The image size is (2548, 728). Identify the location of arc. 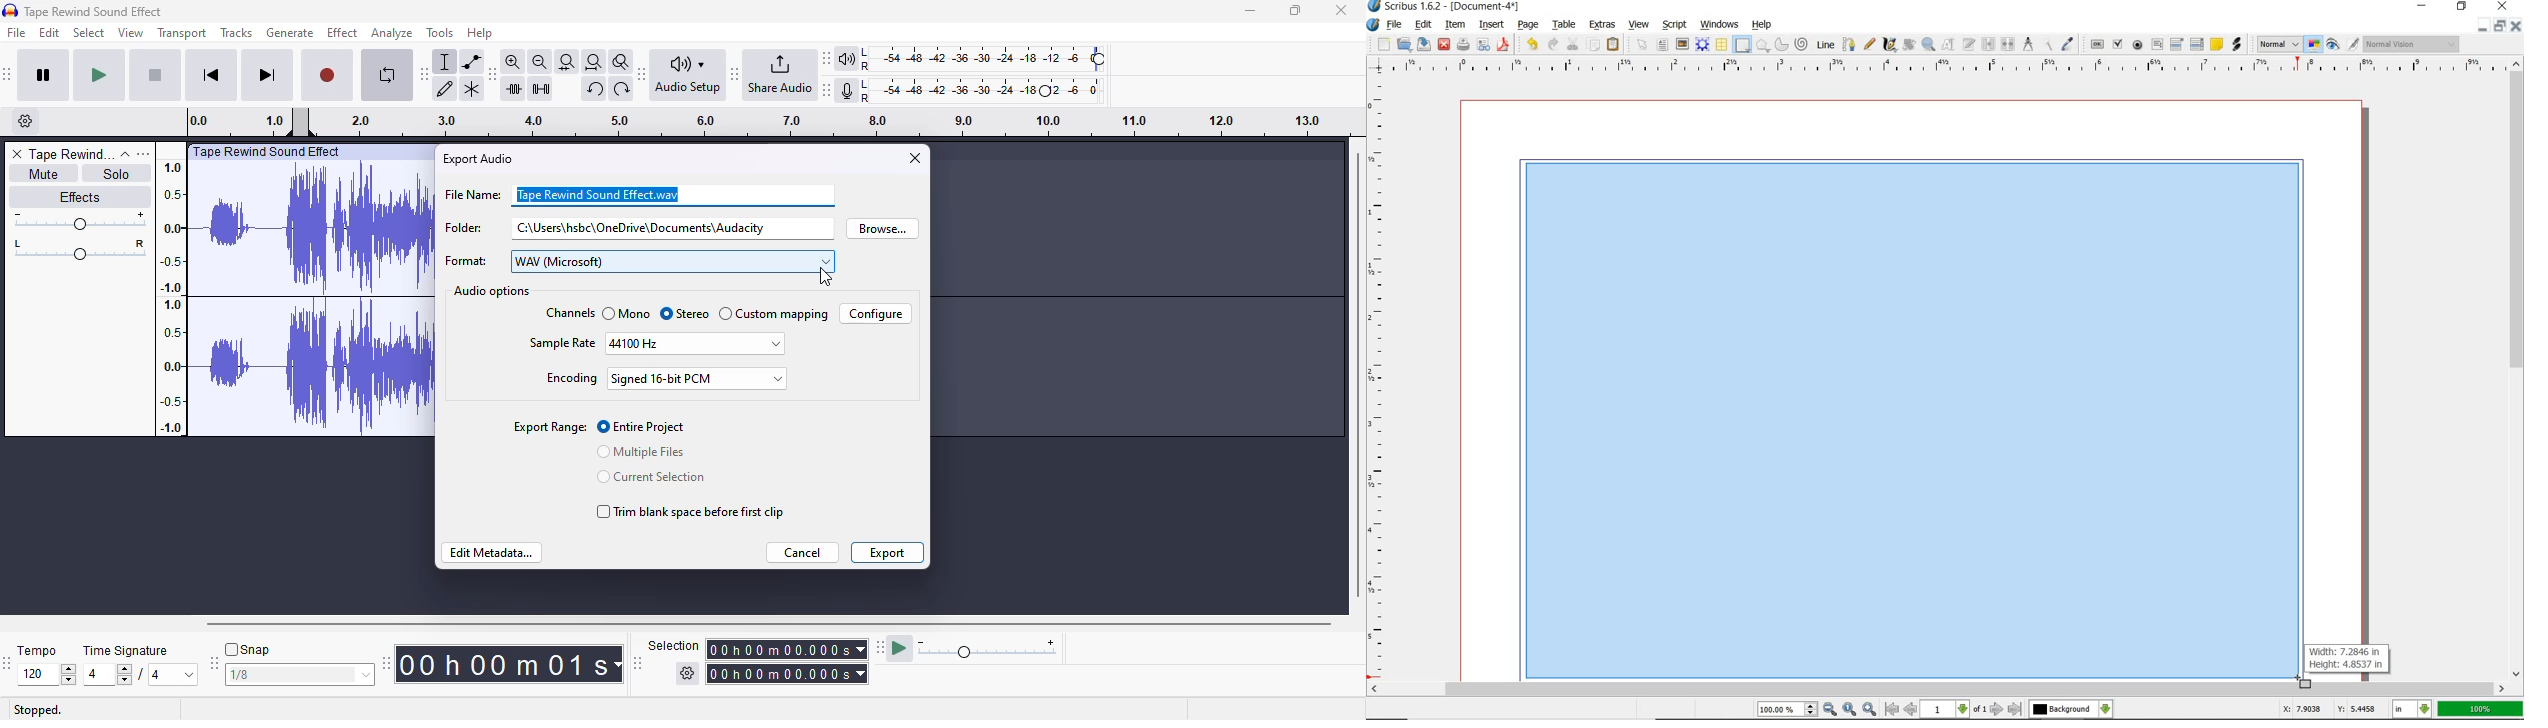
(1782, 43).